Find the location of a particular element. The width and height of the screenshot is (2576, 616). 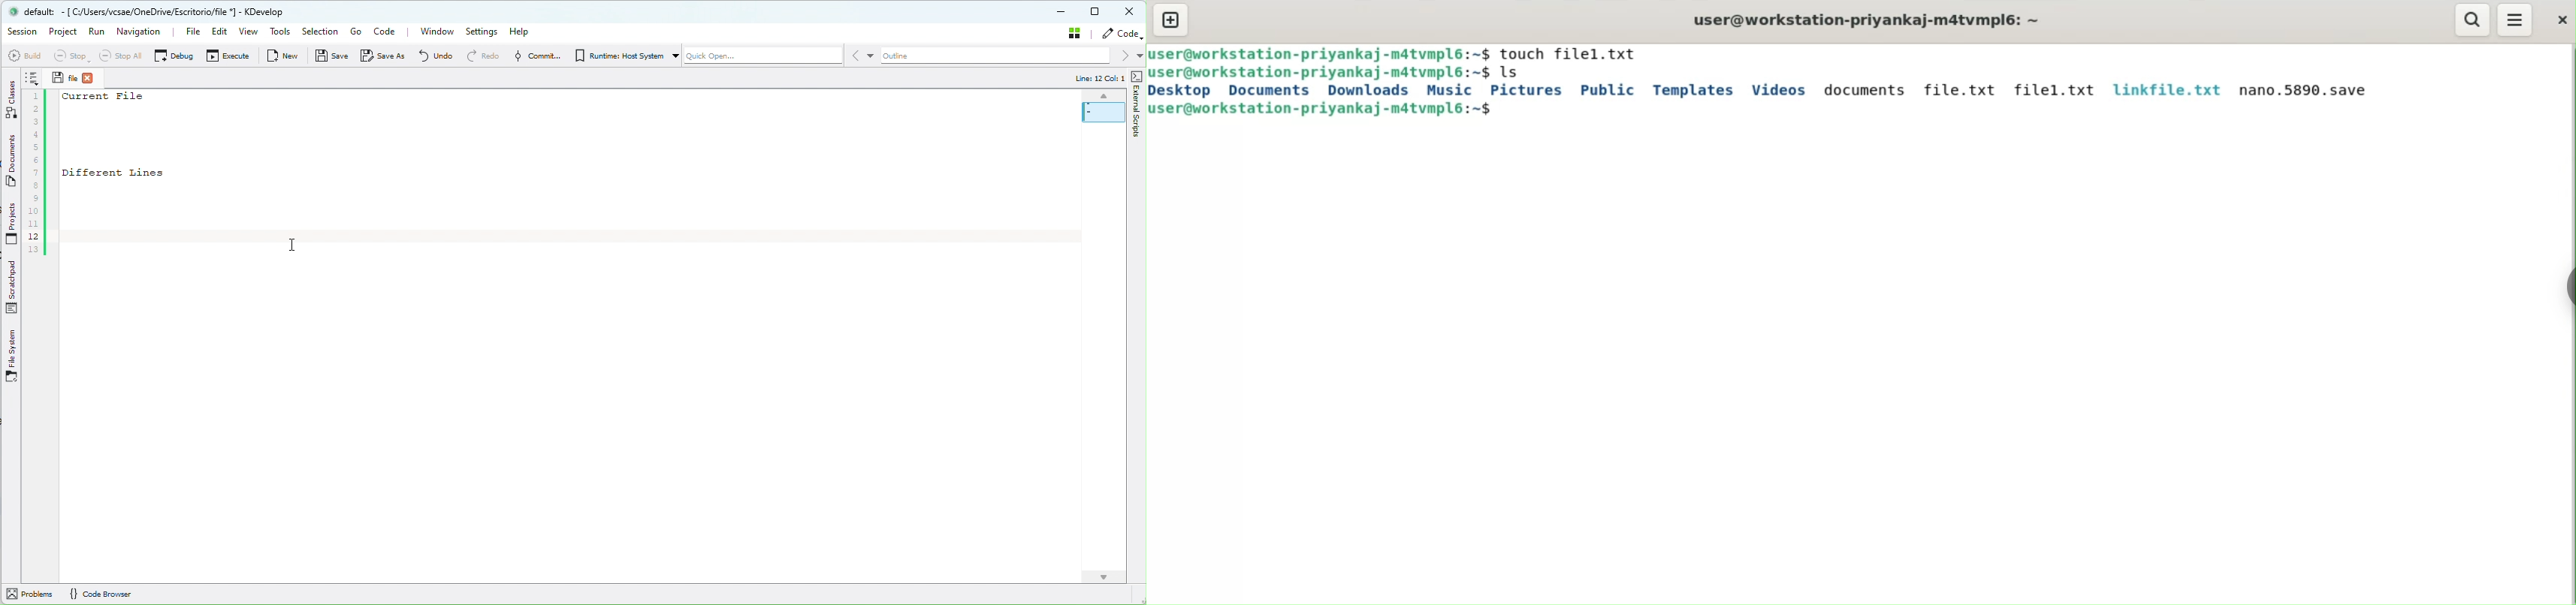

Redo is located at coordinates (480, 56).